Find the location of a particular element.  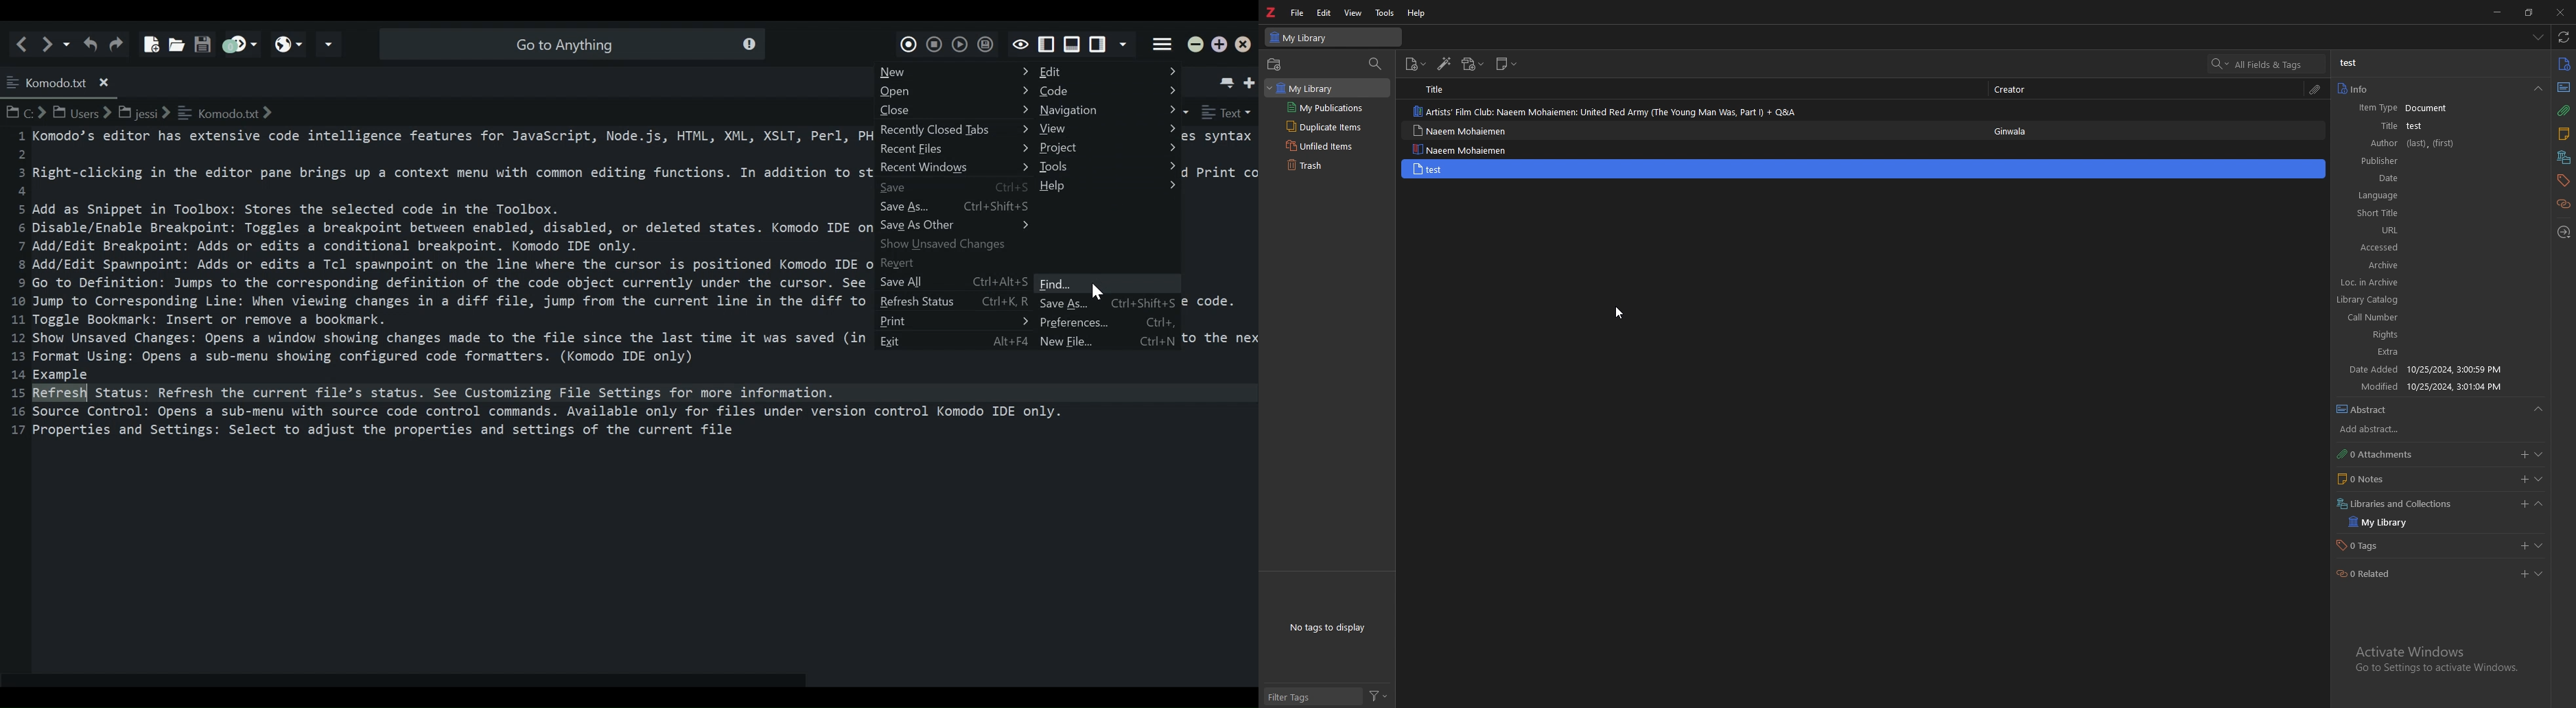

Recent locations is located at coordinates (68, 43).